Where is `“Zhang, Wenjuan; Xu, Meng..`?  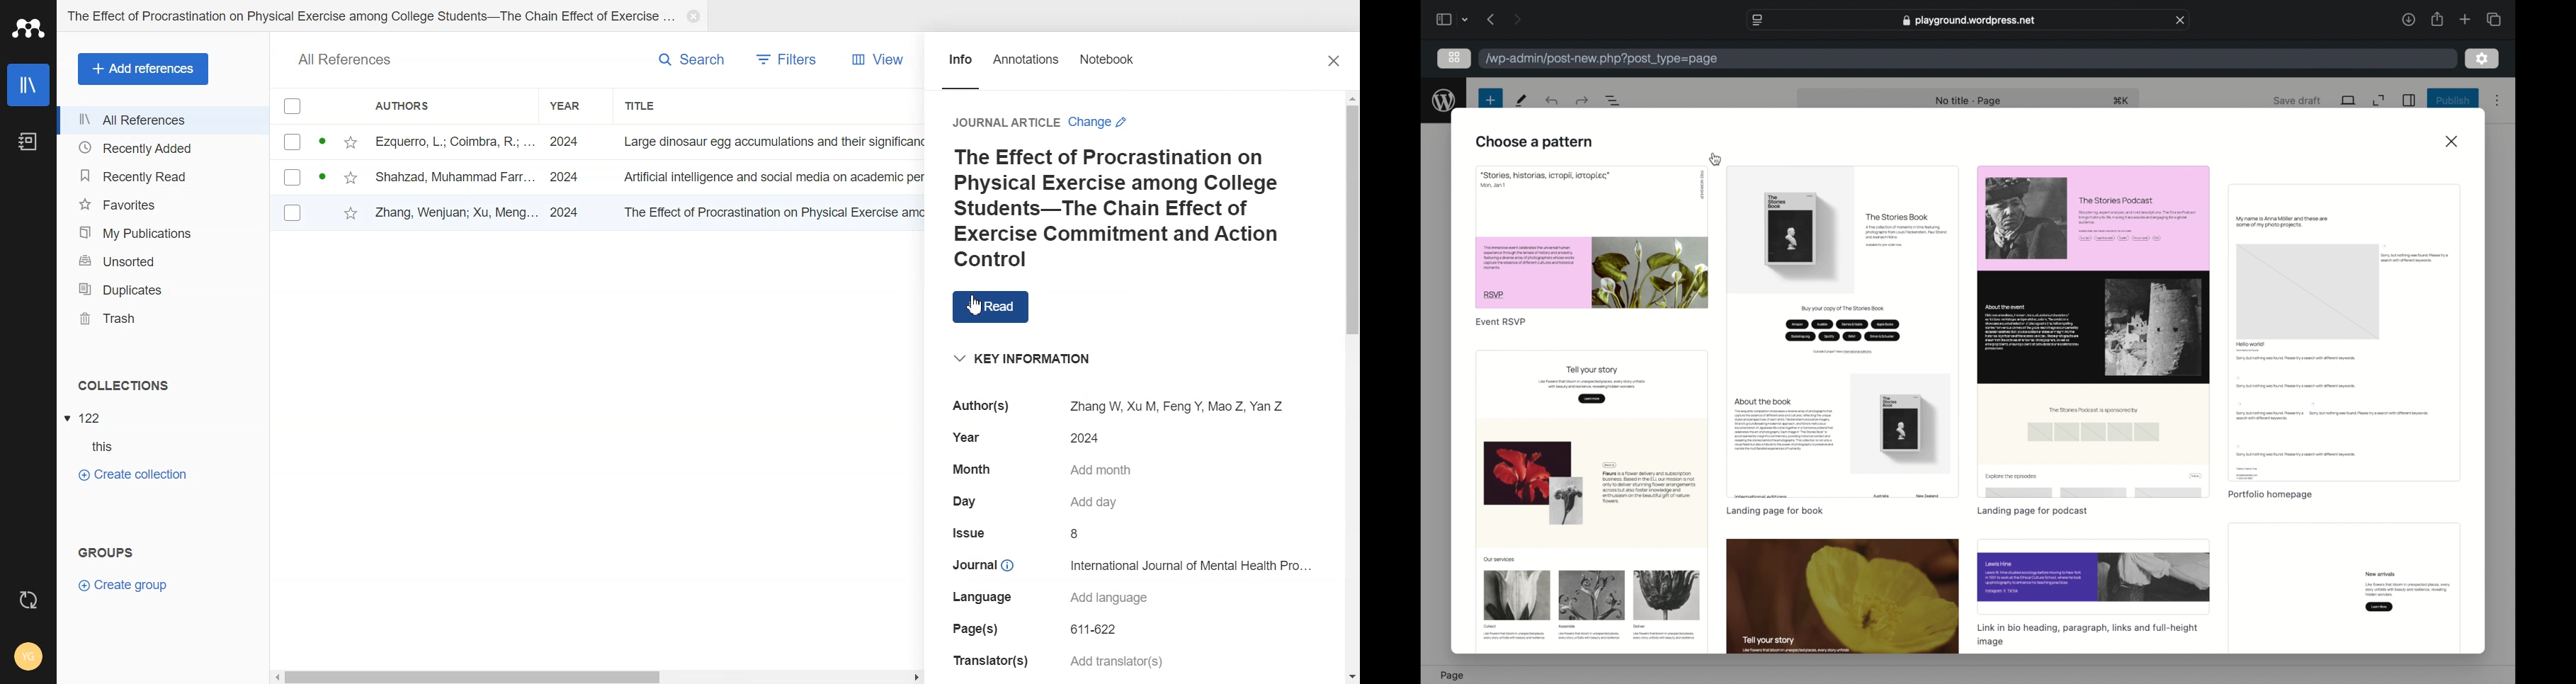
“Zhang, Wenjuan; Xu, Meng.. is located at coordinates (455, 211).